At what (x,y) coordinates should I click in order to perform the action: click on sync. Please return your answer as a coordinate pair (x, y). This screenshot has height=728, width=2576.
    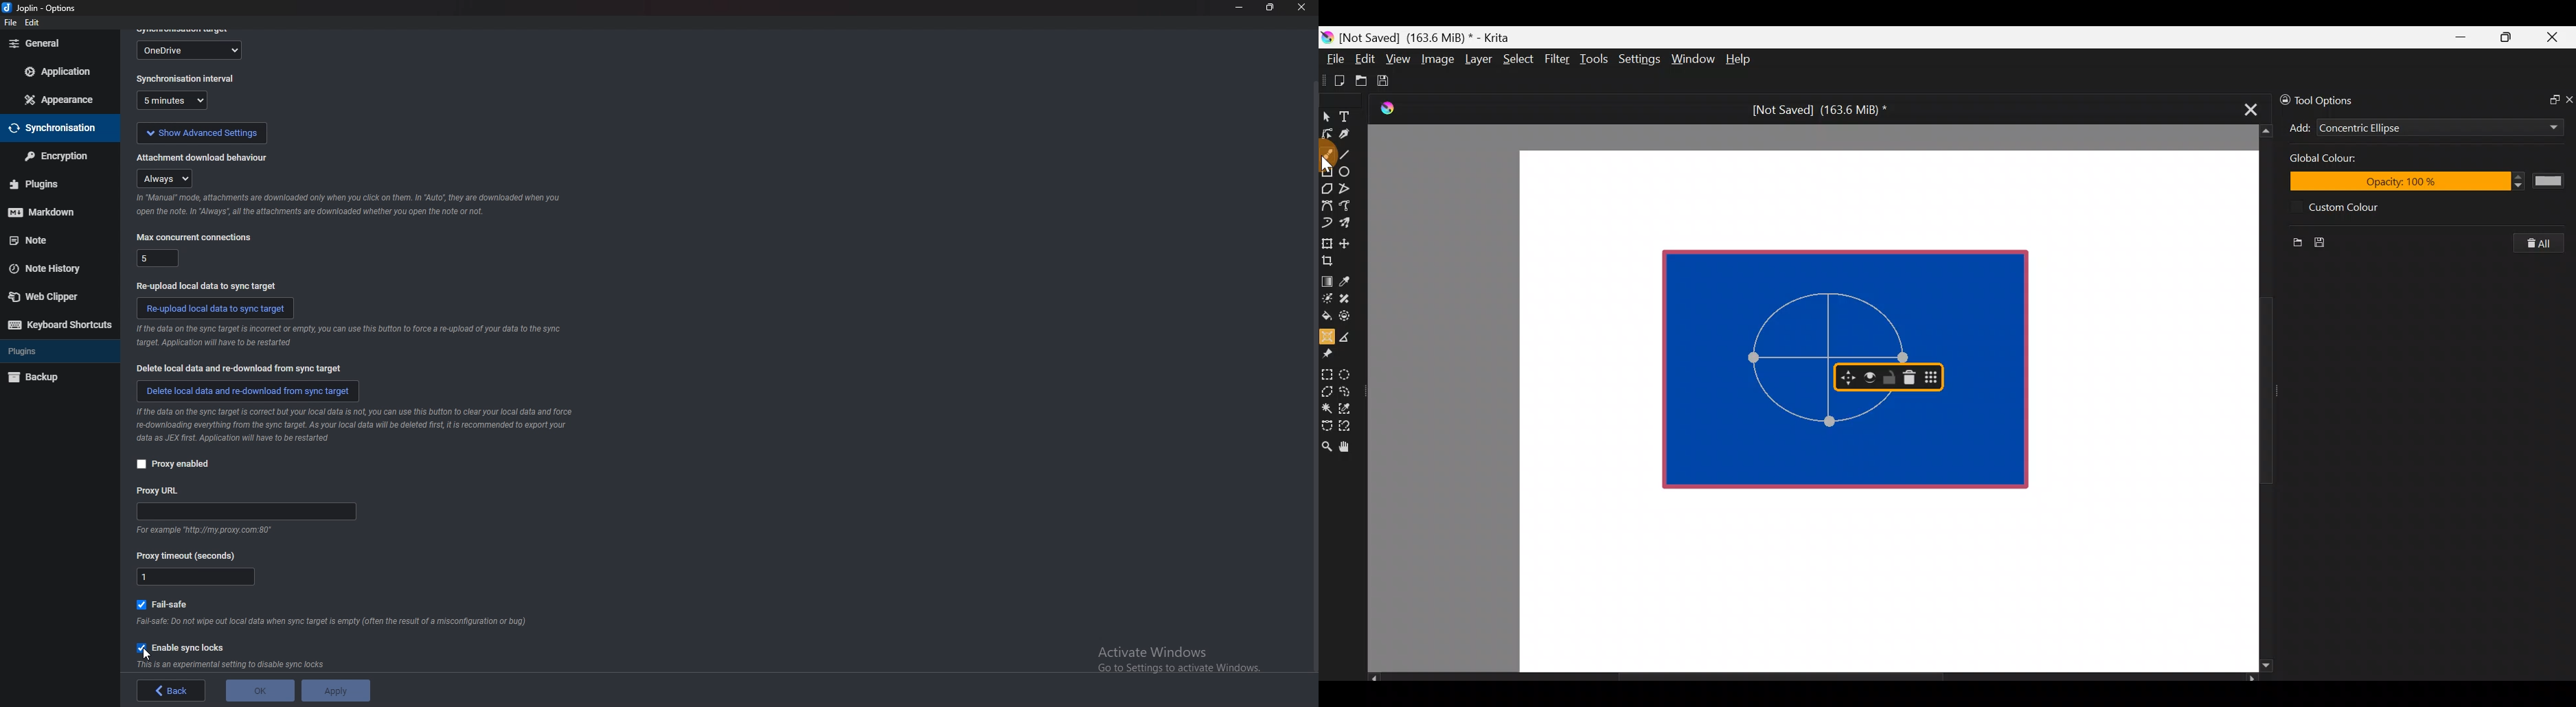
    Looking at the image, I should click on (56, 129).